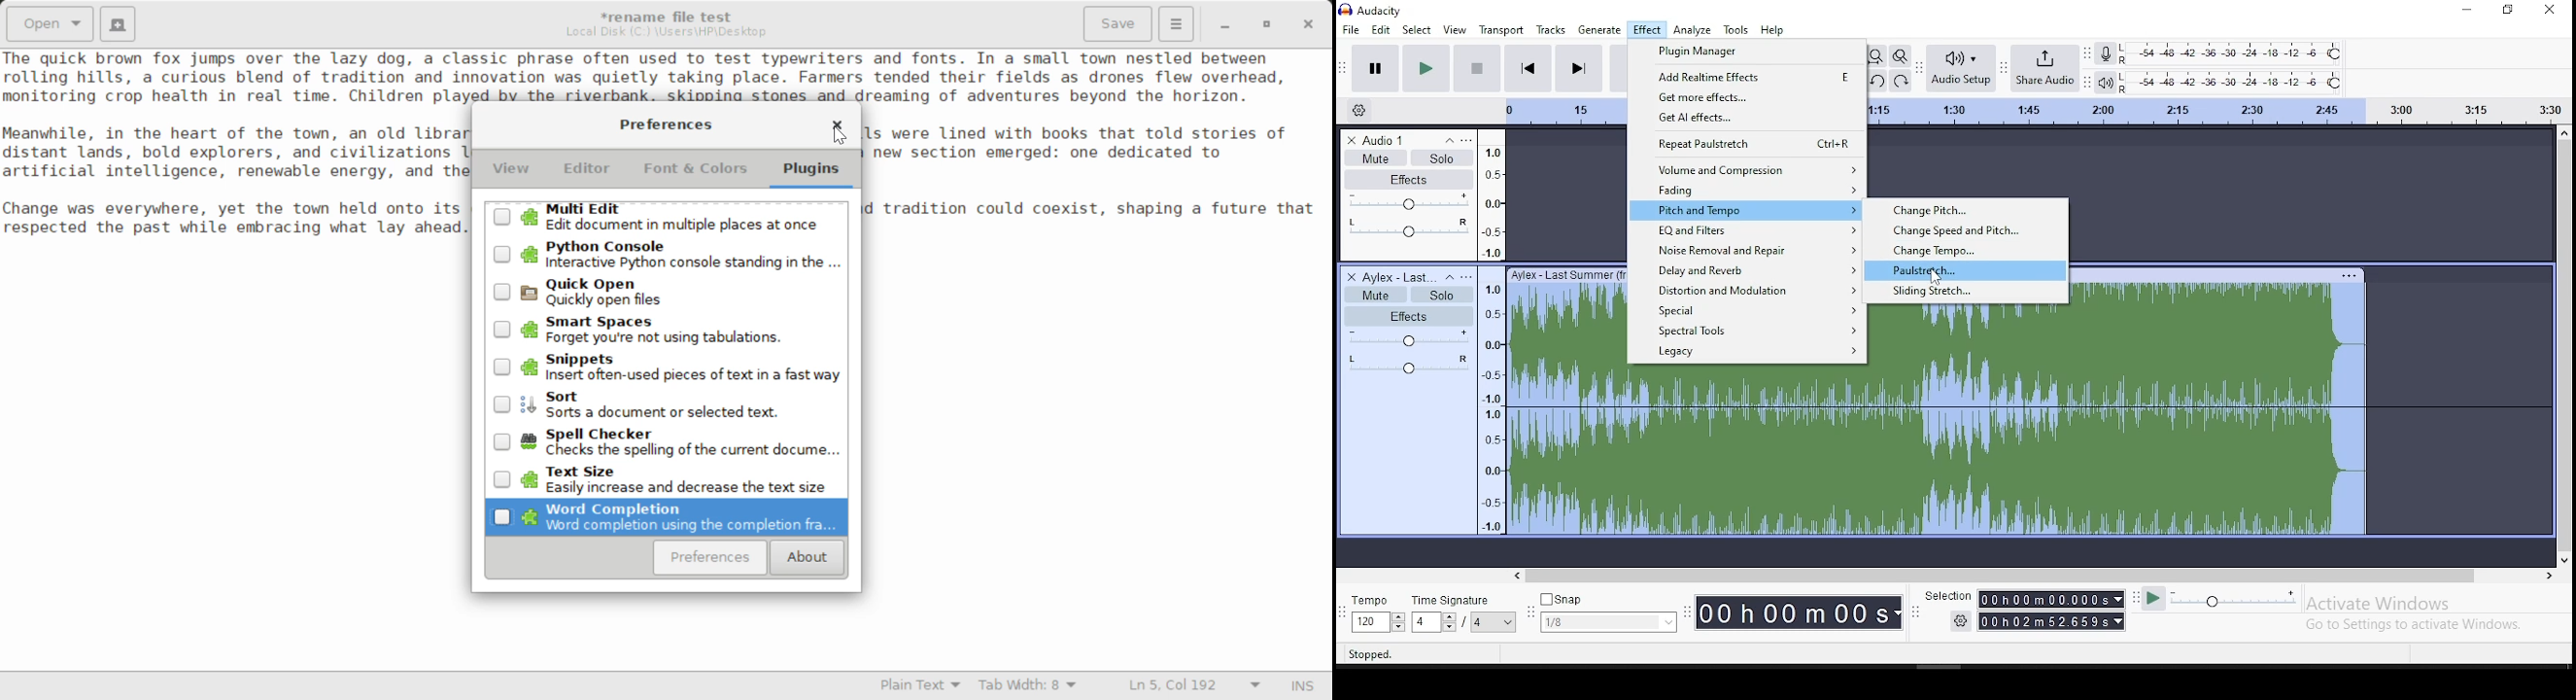 The height and width of the screenshot is (700, 2576). I want to click on tracks, so click(1551, 29).